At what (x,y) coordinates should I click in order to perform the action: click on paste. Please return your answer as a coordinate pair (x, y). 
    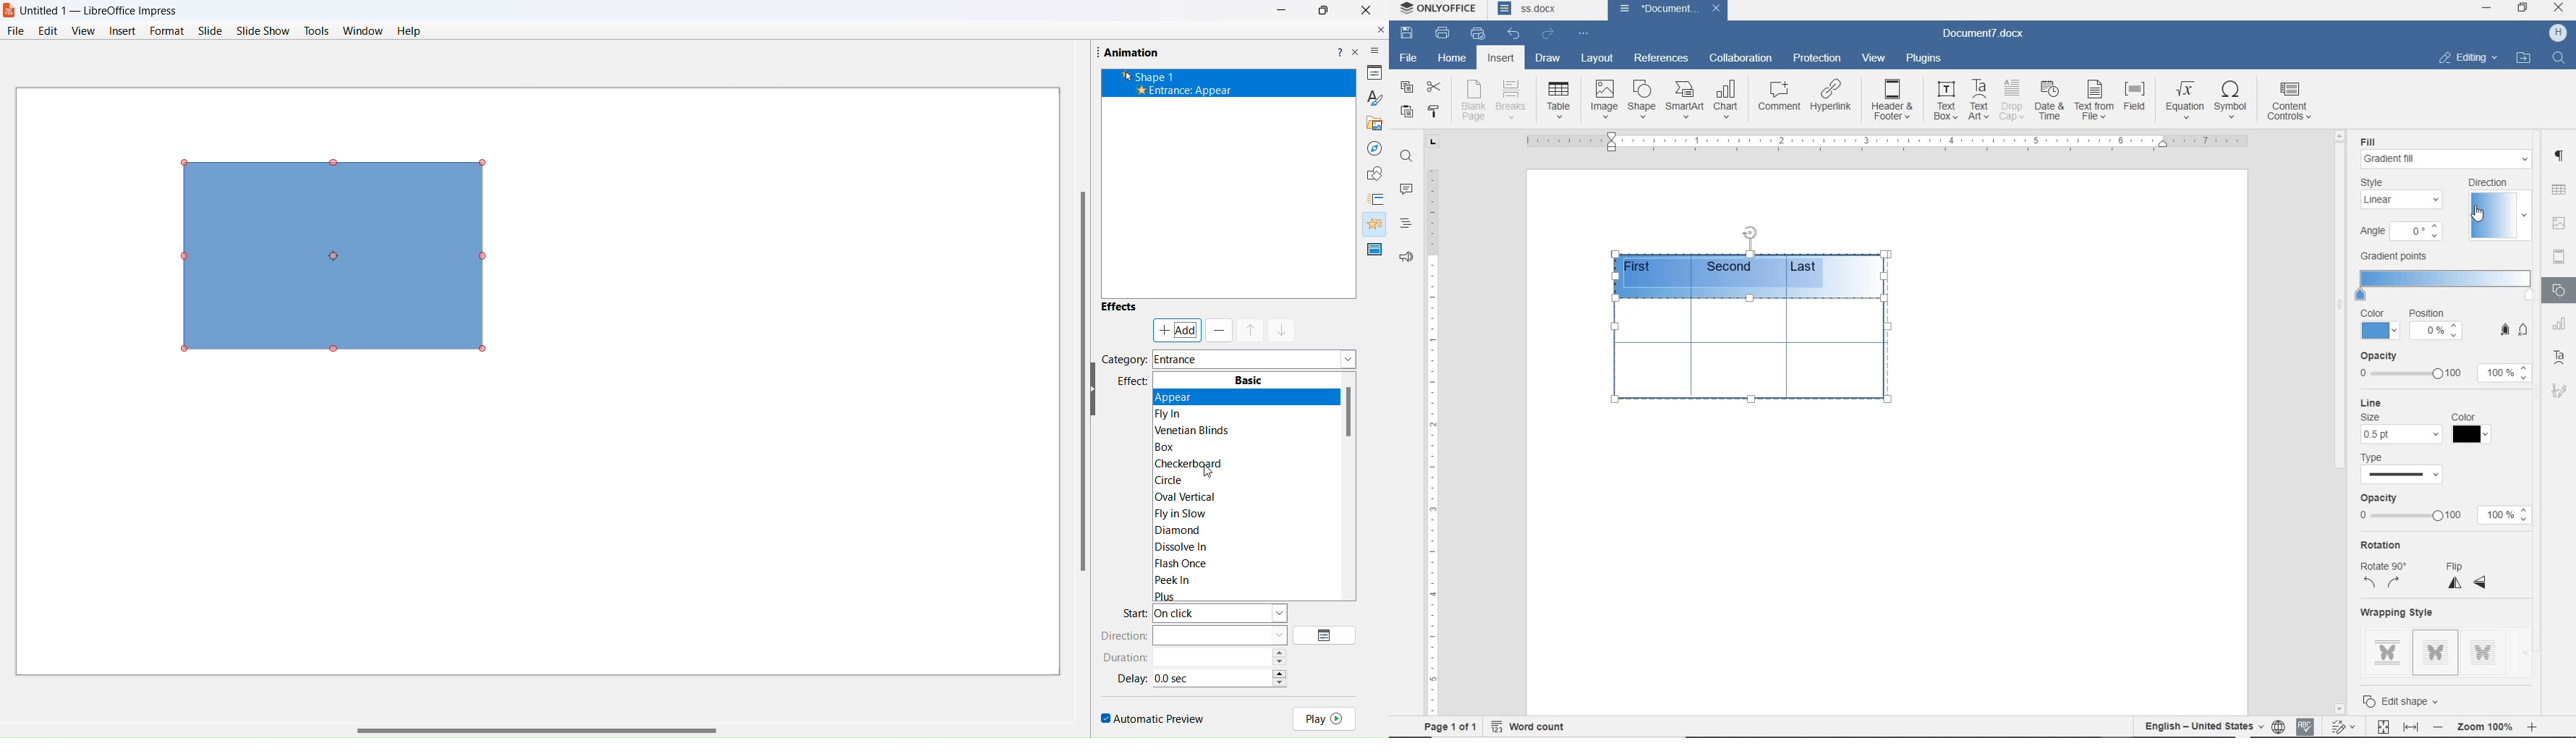
    Looking at the image, I should click on (1406, 111).